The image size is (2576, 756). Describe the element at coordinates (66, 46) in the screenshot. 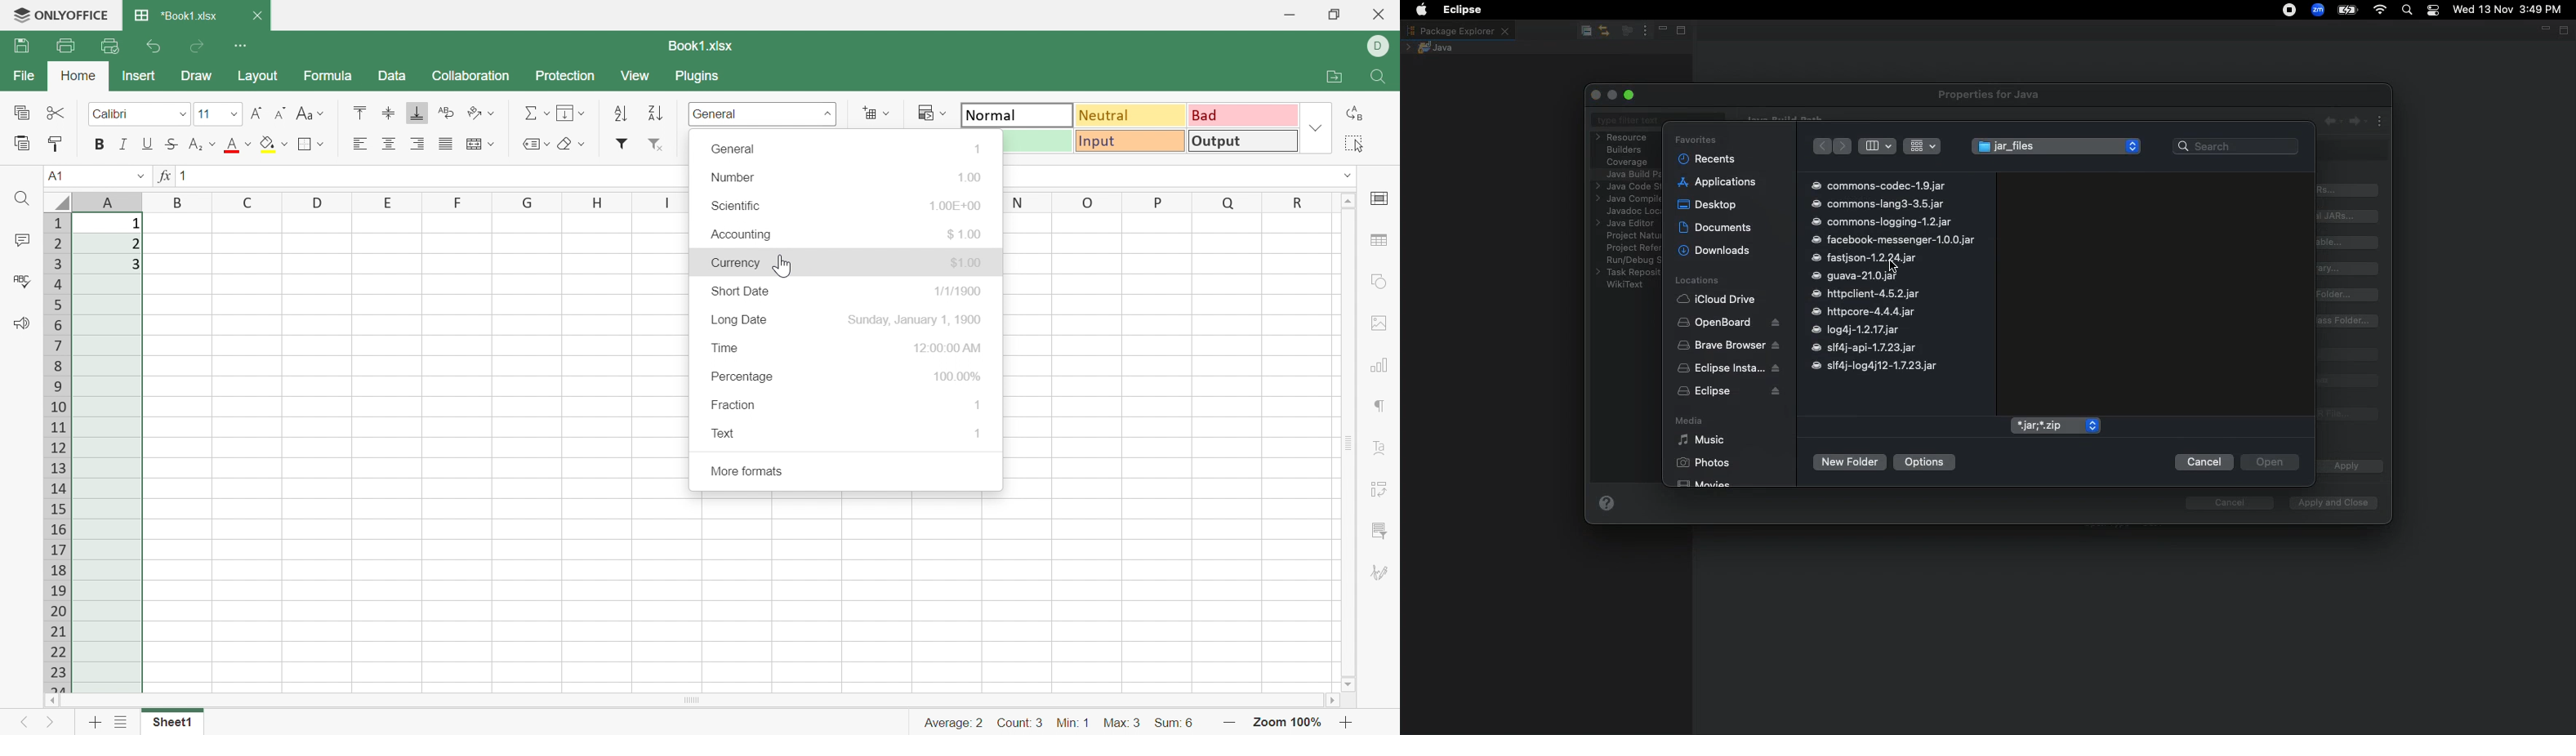

I see `Print file` at that location.